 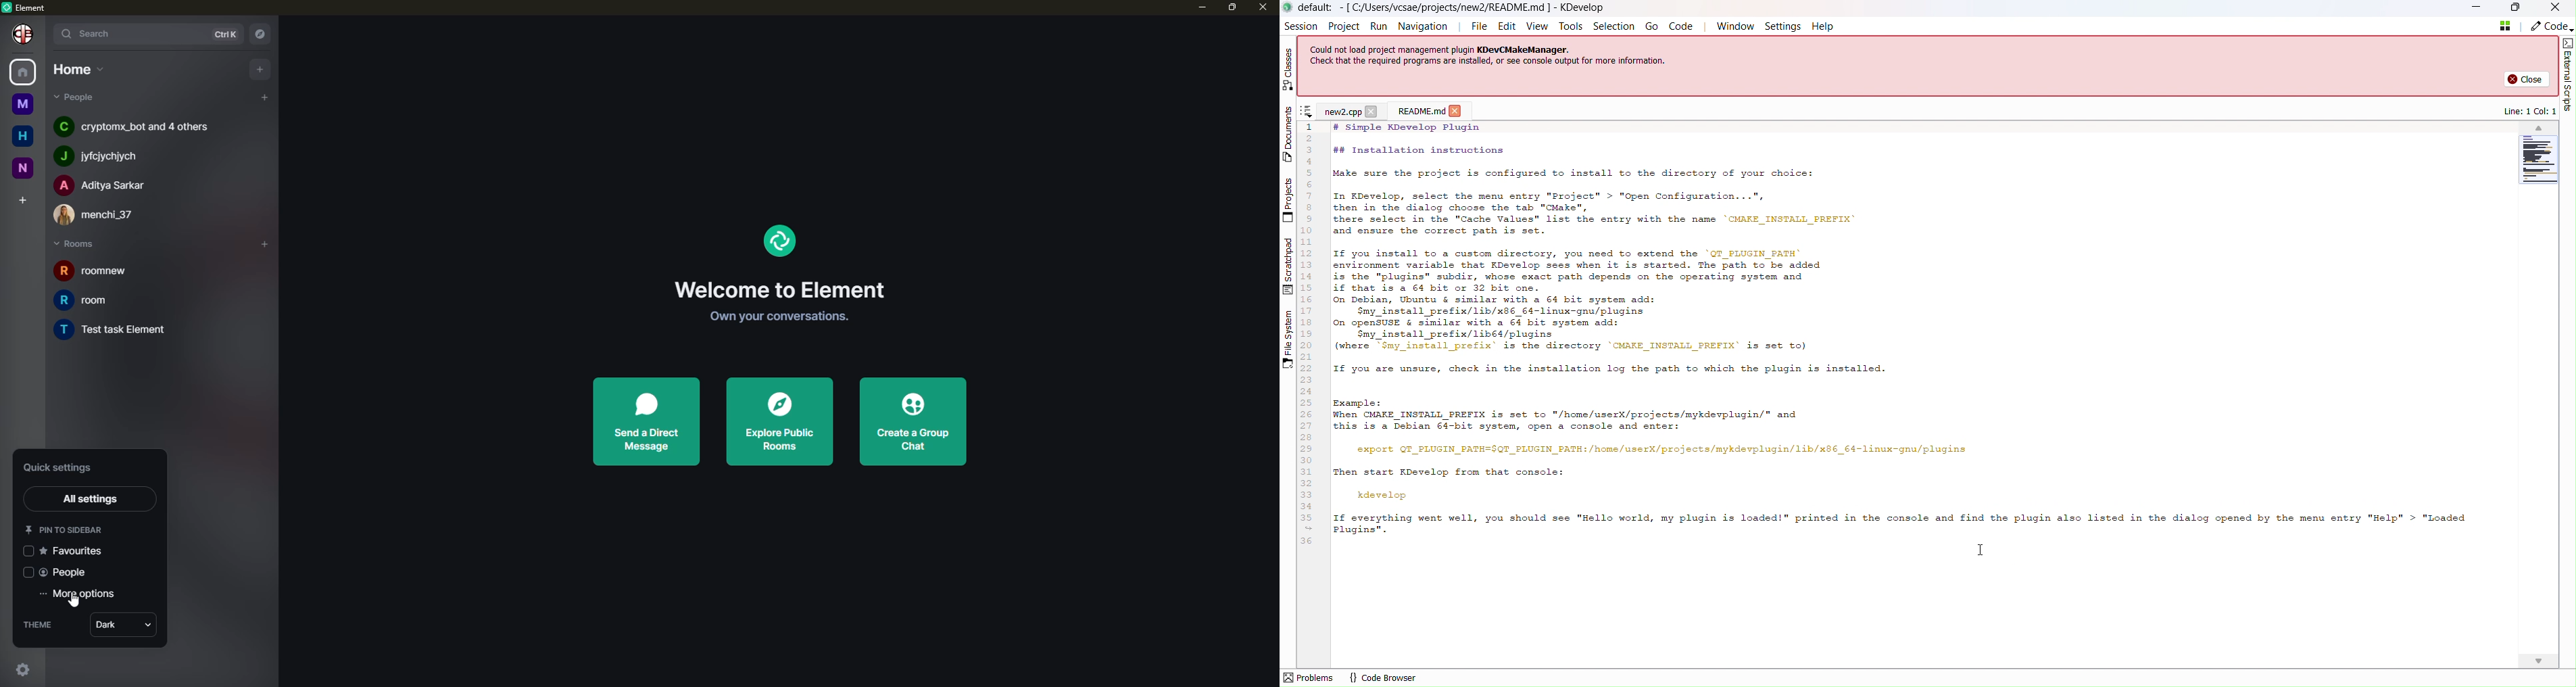 I want to click on minimize, so click(x=1197, y=7).